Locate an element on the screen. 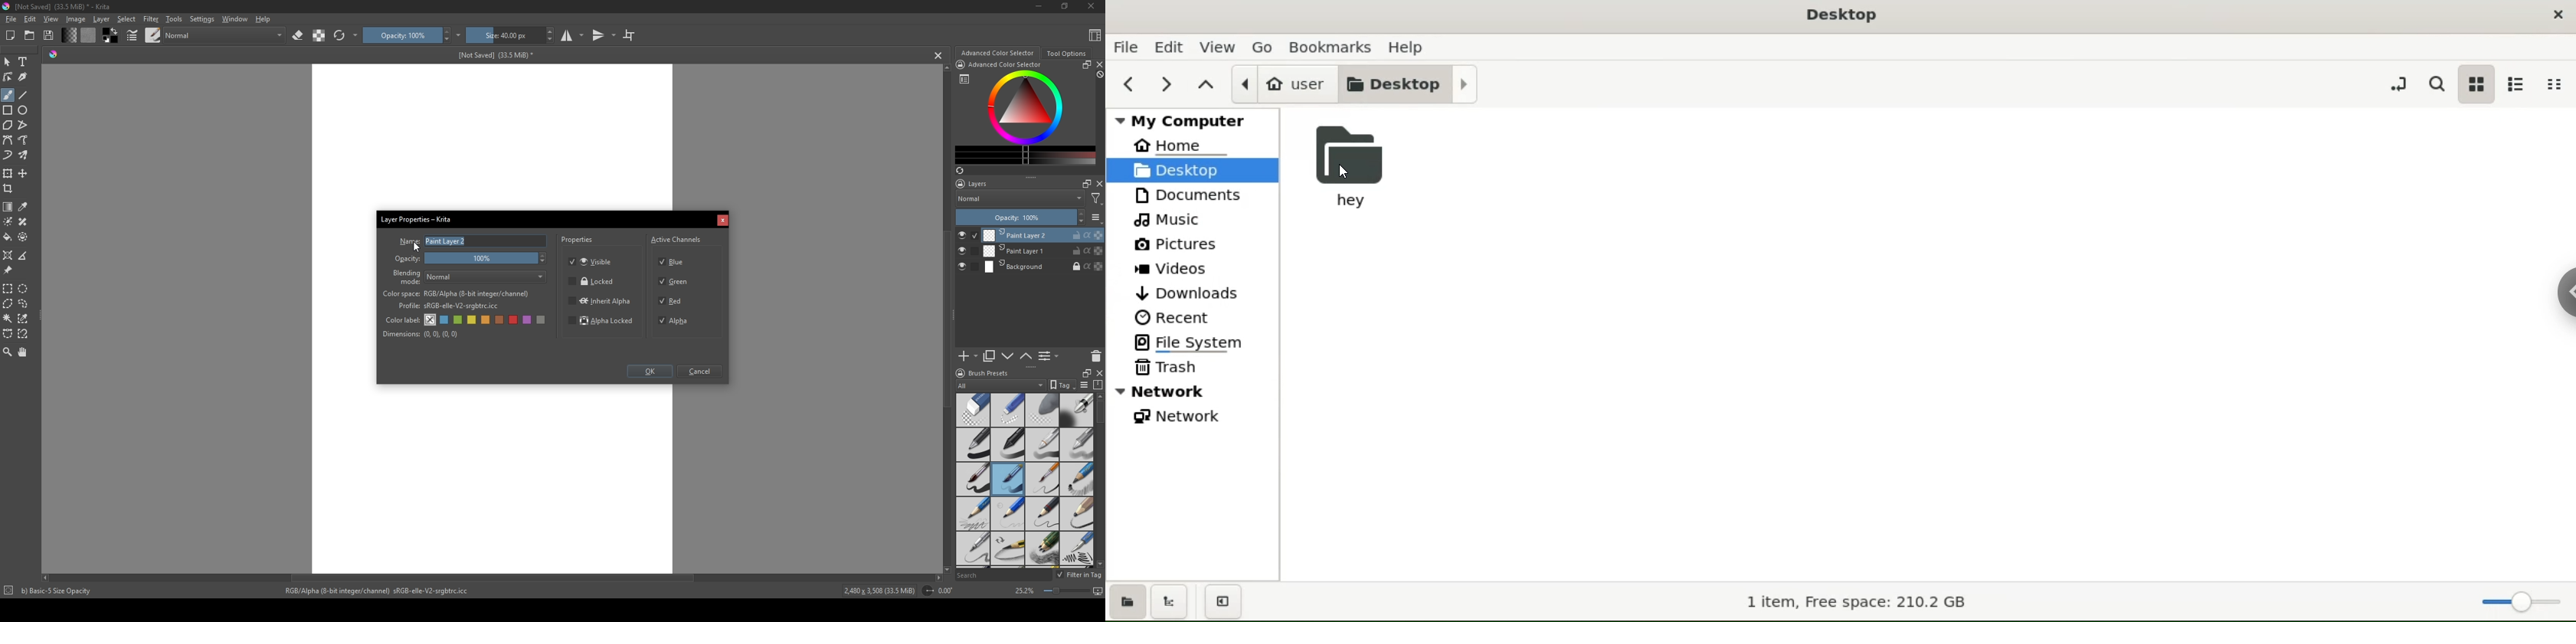  RGB/Alpha (8-bit integer/channel) sRGB-elle-V2-srgbtrc.icc is located at coordinates (382, 591).